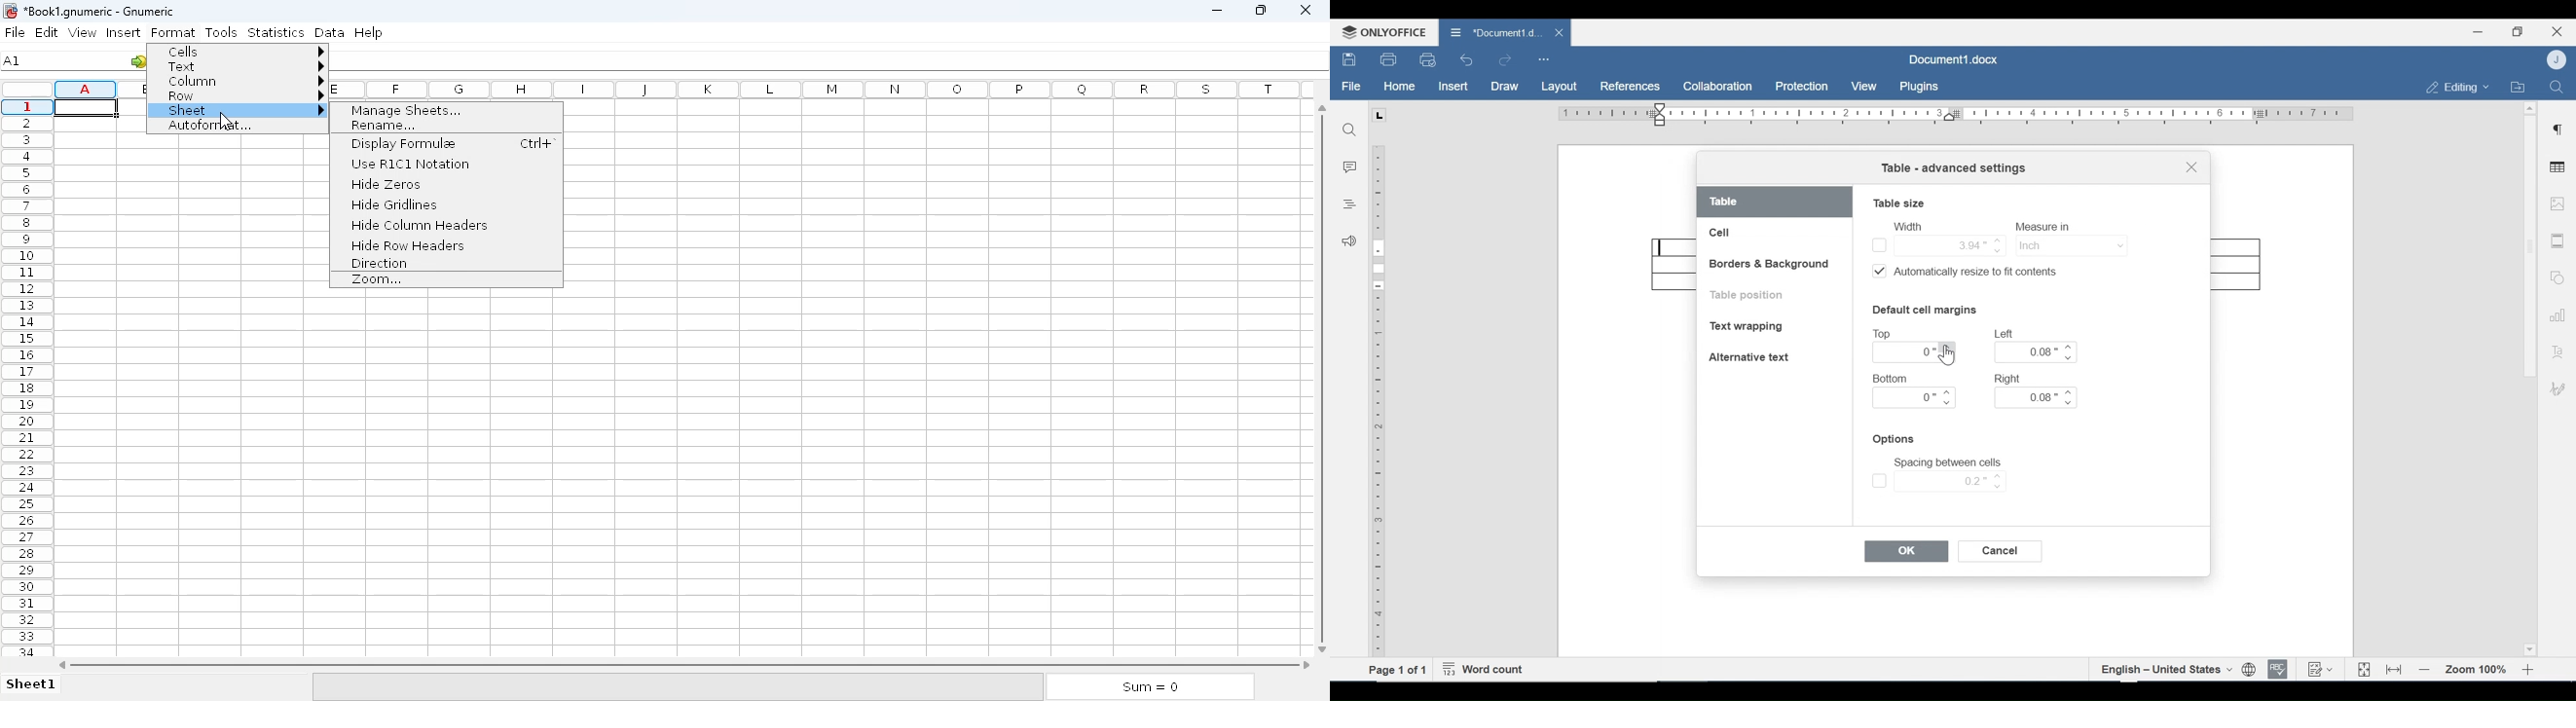  Describe the element at coordinates (2320, 669) in the screenshot. I see `Track Changes` at that location.